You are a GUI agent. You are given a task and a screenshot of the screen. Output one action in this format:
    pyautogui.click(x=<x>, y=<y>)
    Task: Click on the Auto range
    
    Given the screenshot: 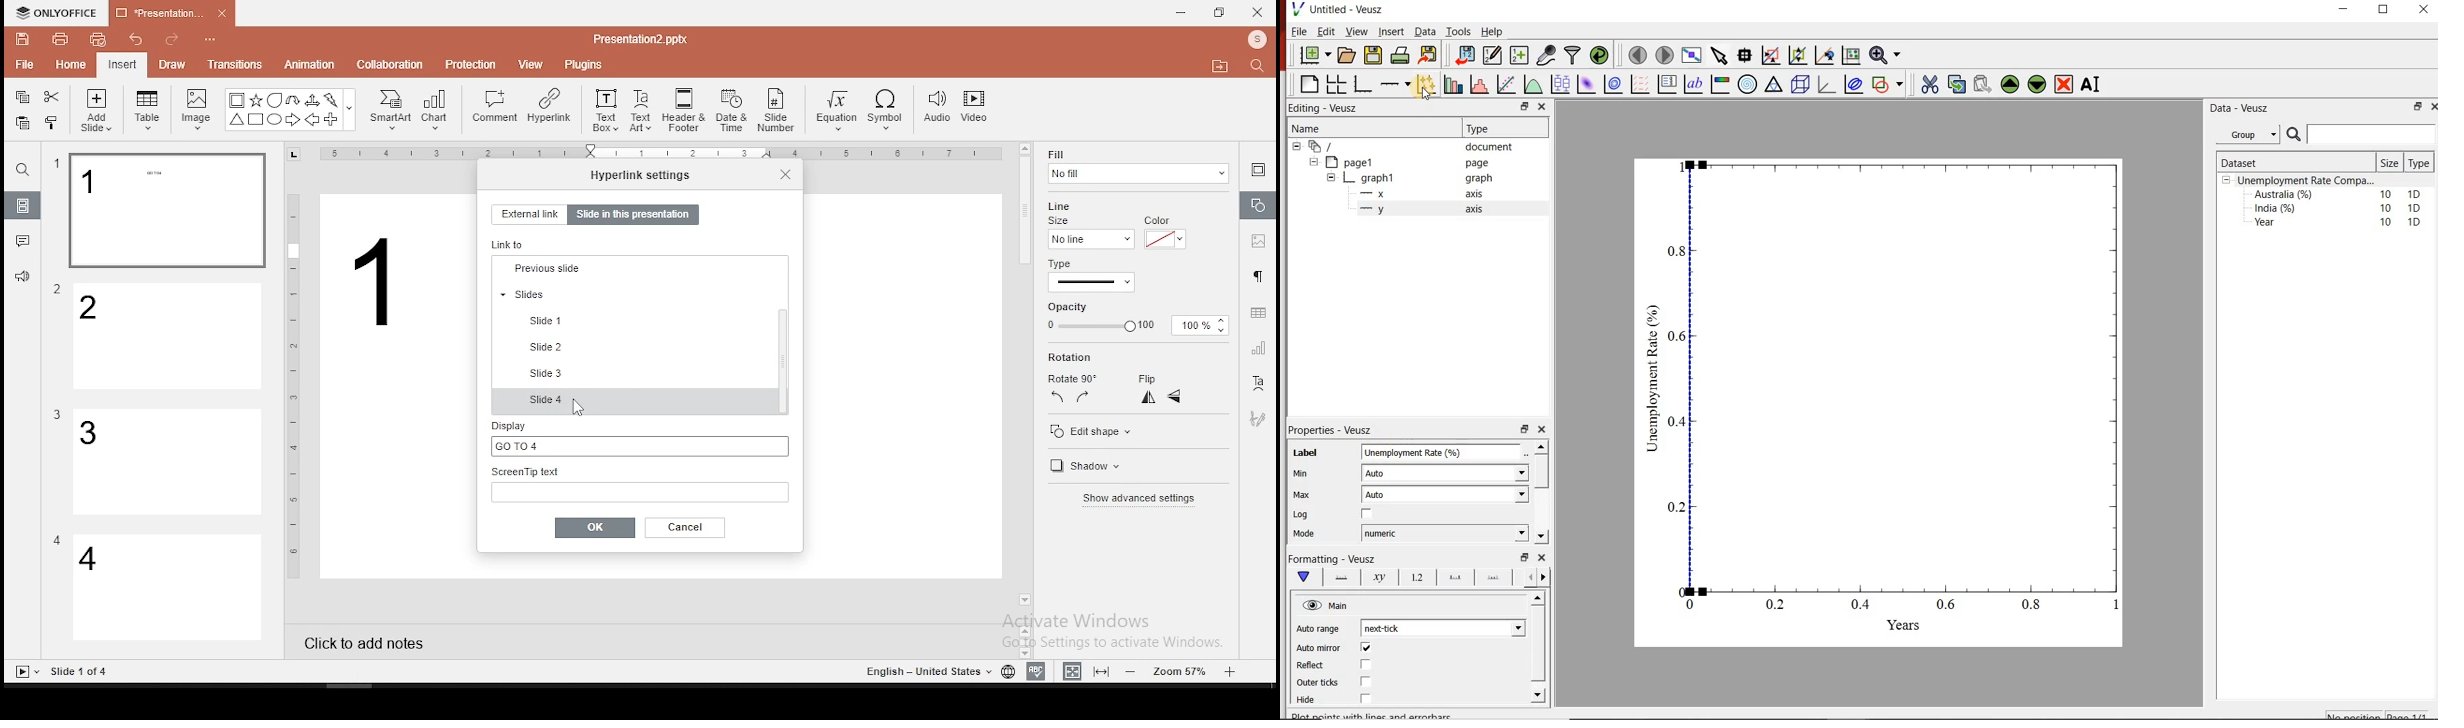 What is the action you would take?
    pyautogui.click(x=1320, y=630)
    